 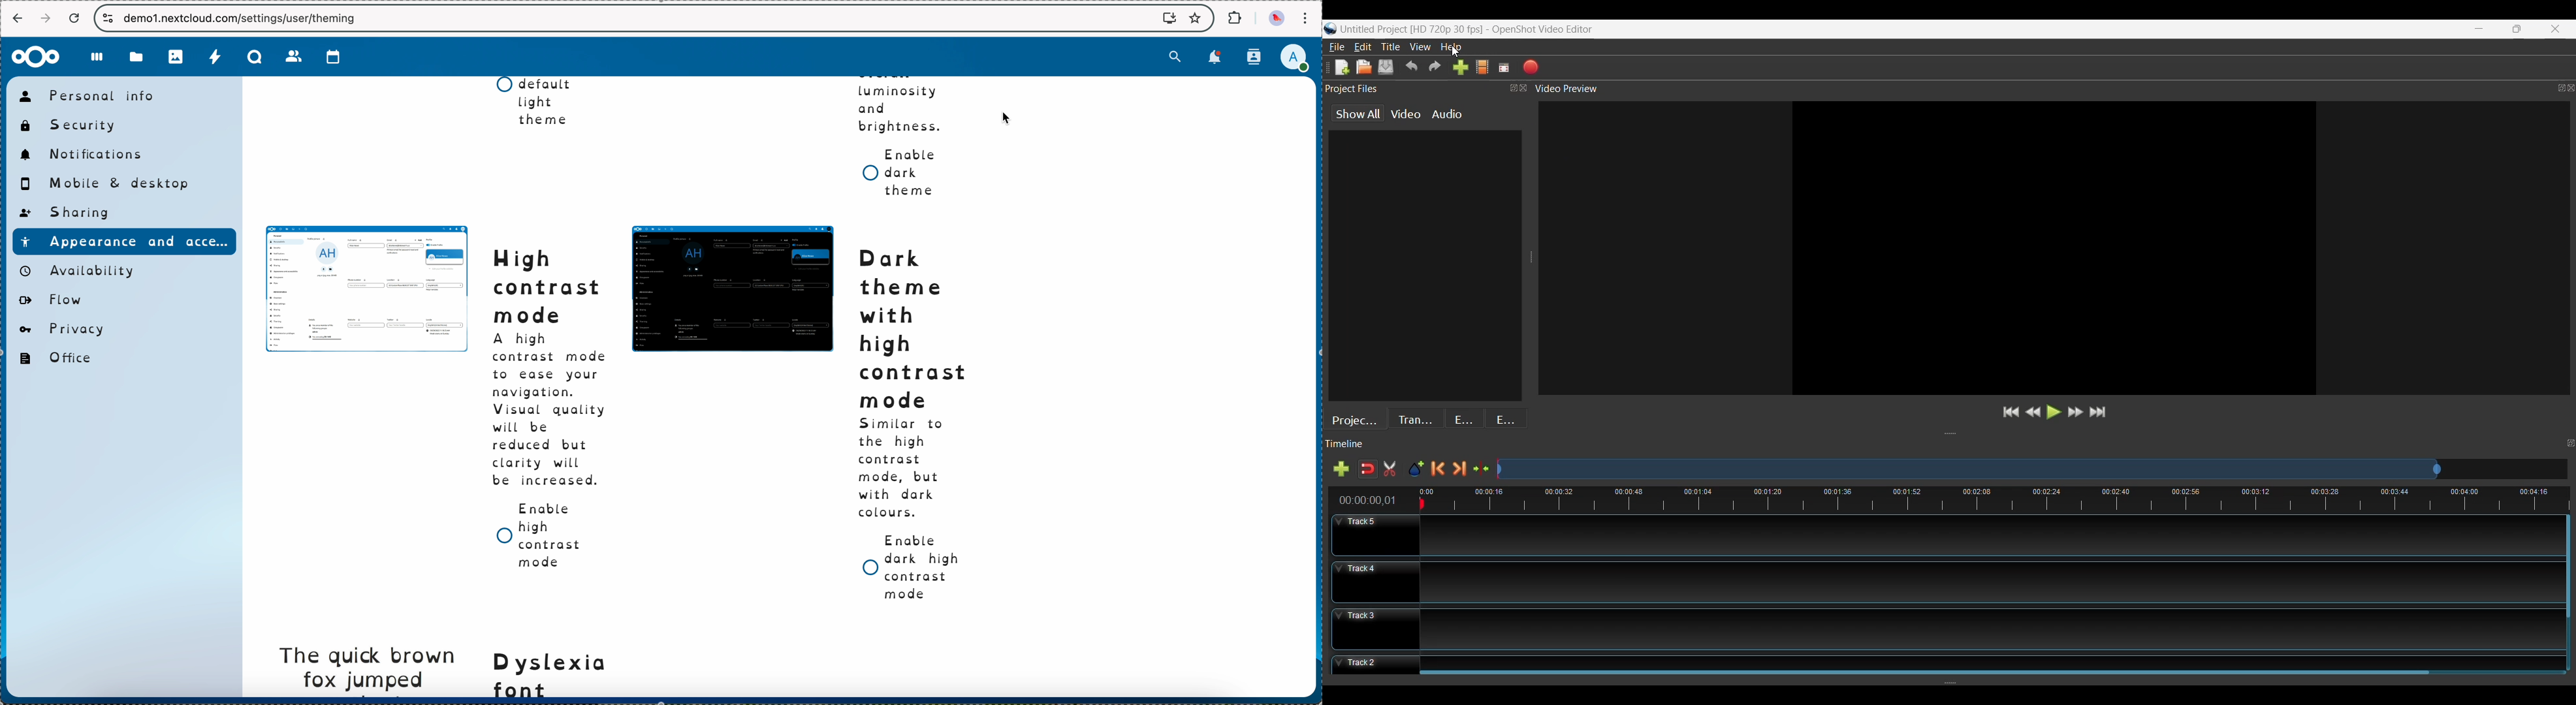 I want to click on Title, so click(x=1390, y=47).